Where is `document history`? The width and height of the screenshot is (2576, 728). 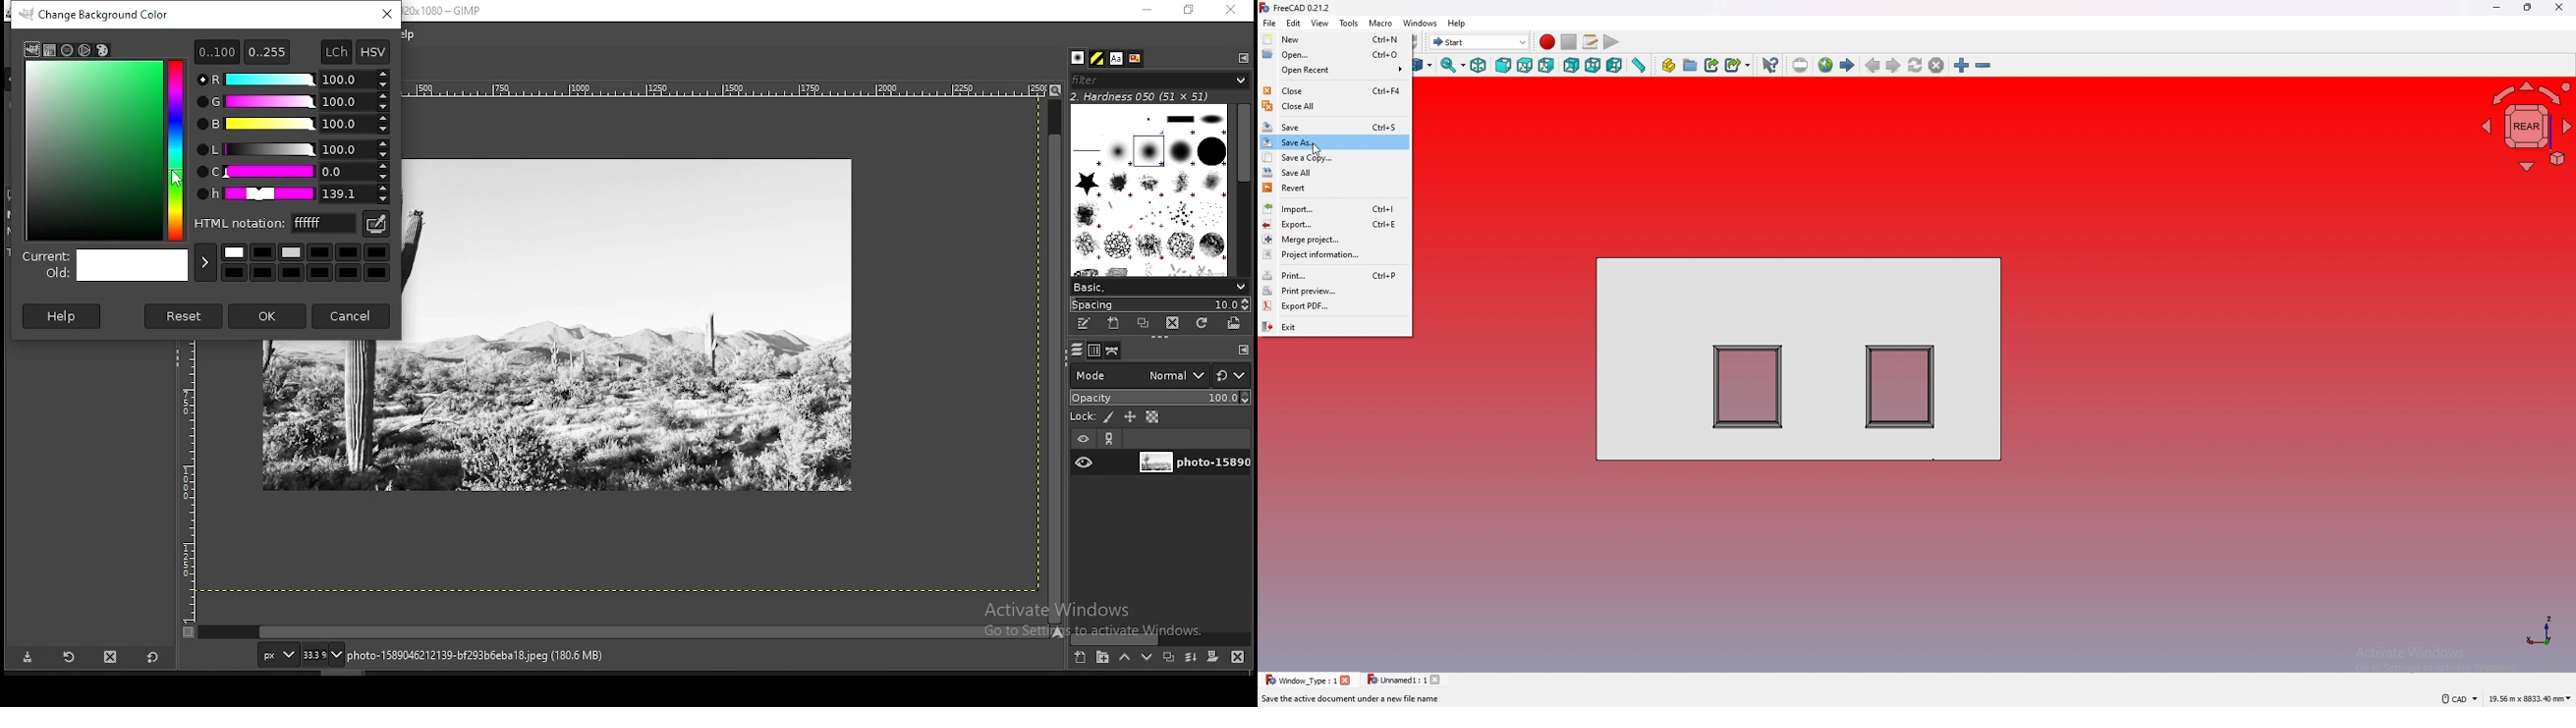 document history is located at coordinates (1136, 59).